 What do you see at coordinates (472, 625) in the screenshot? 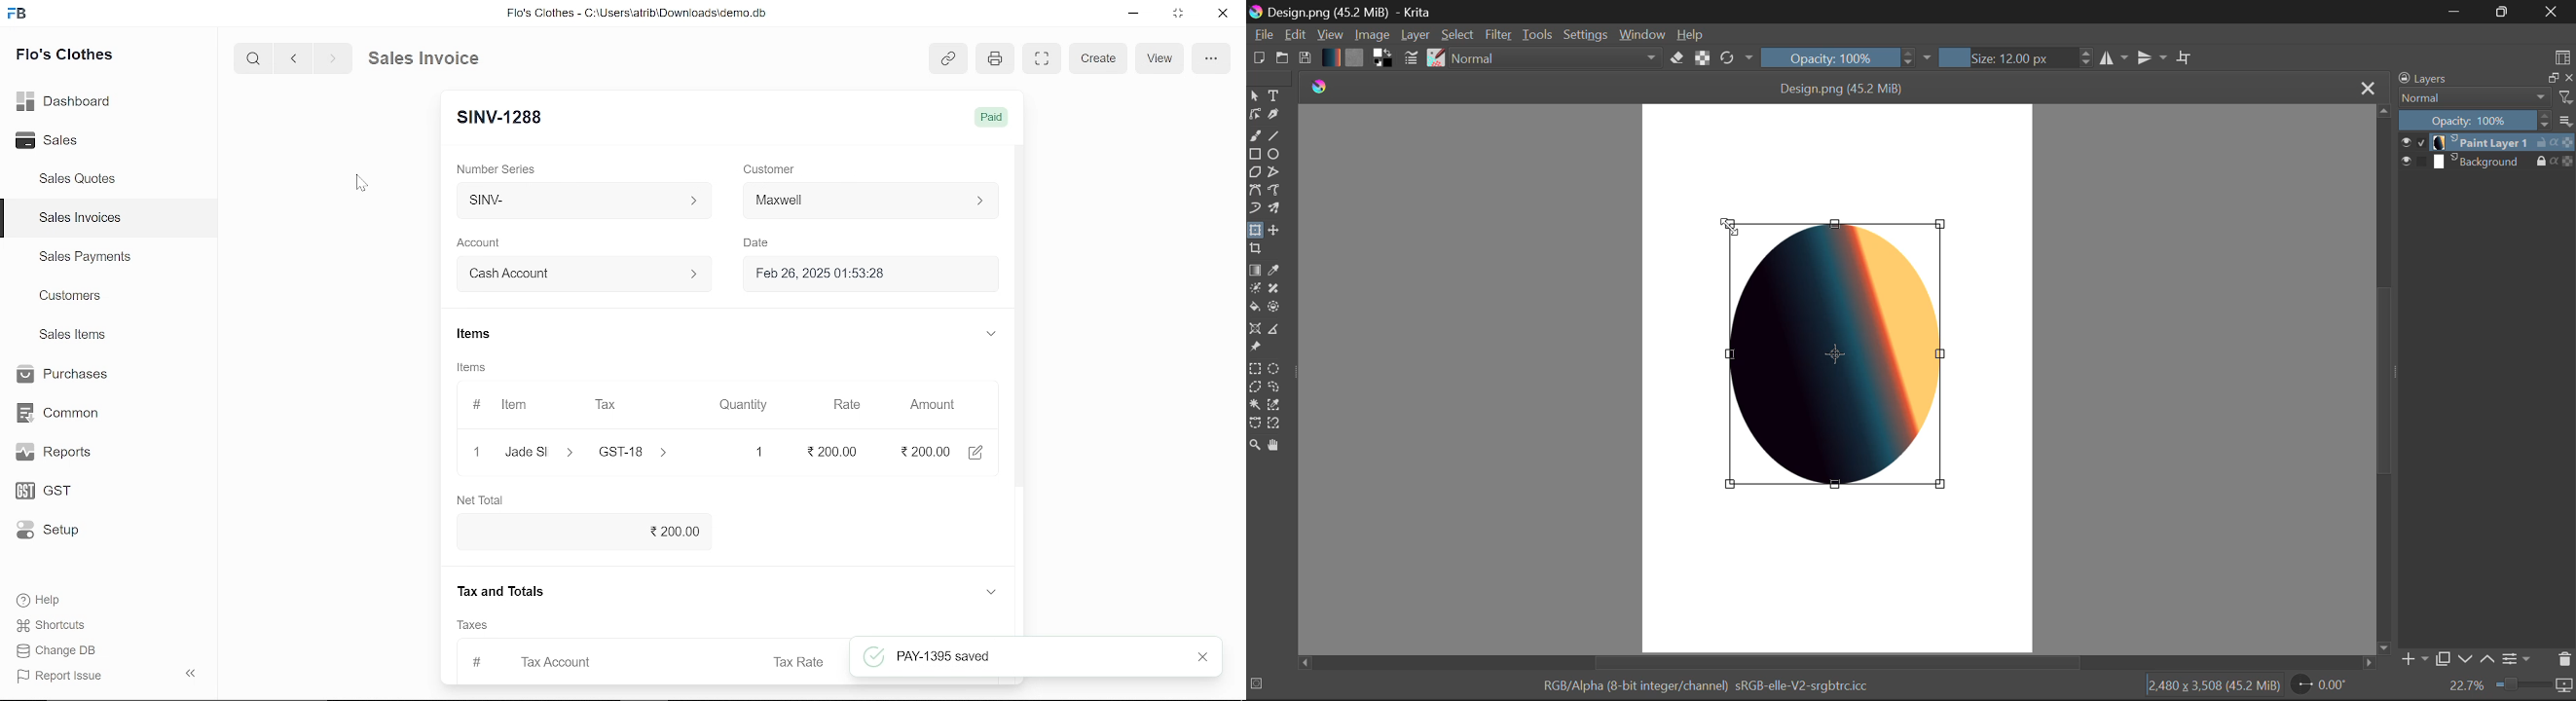
I see `‘Taxes` at bounding box center [472, 625].